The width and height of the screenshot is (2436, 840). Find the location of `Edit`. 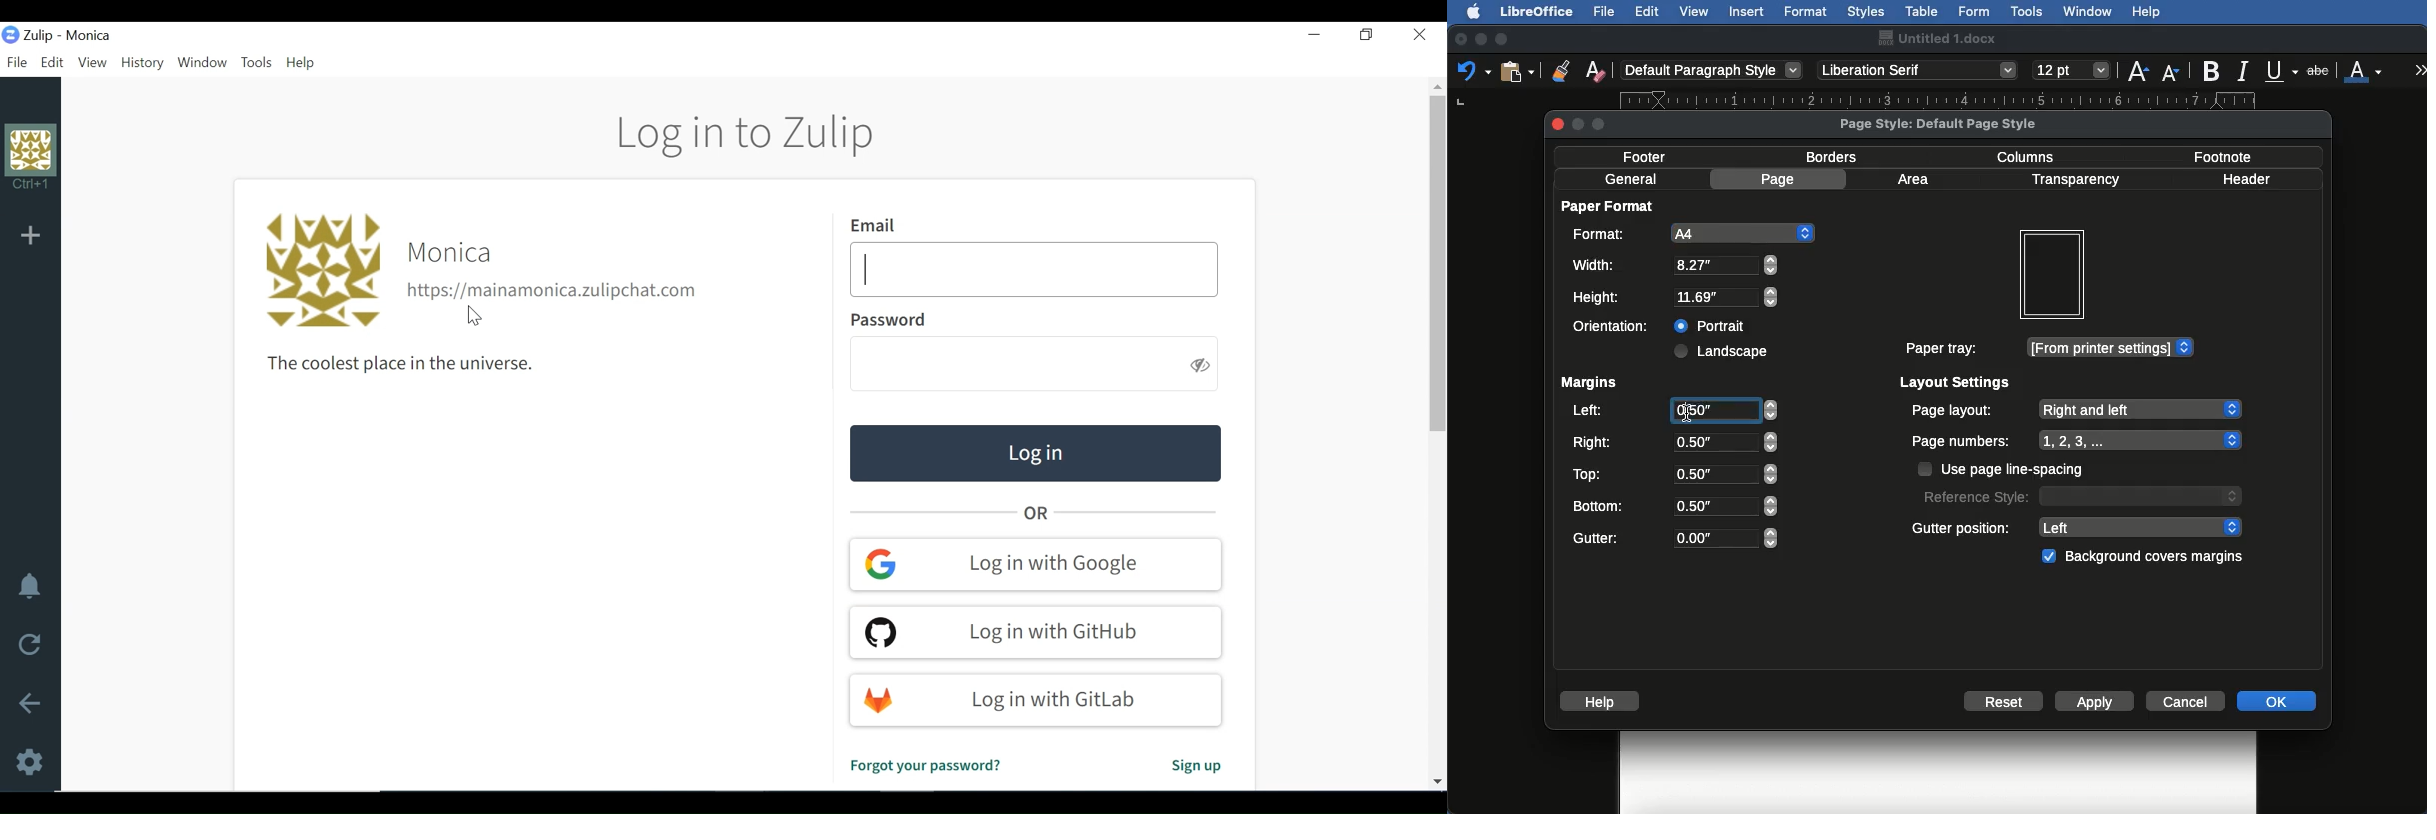

Edit is located at coordinates (1647, 11).